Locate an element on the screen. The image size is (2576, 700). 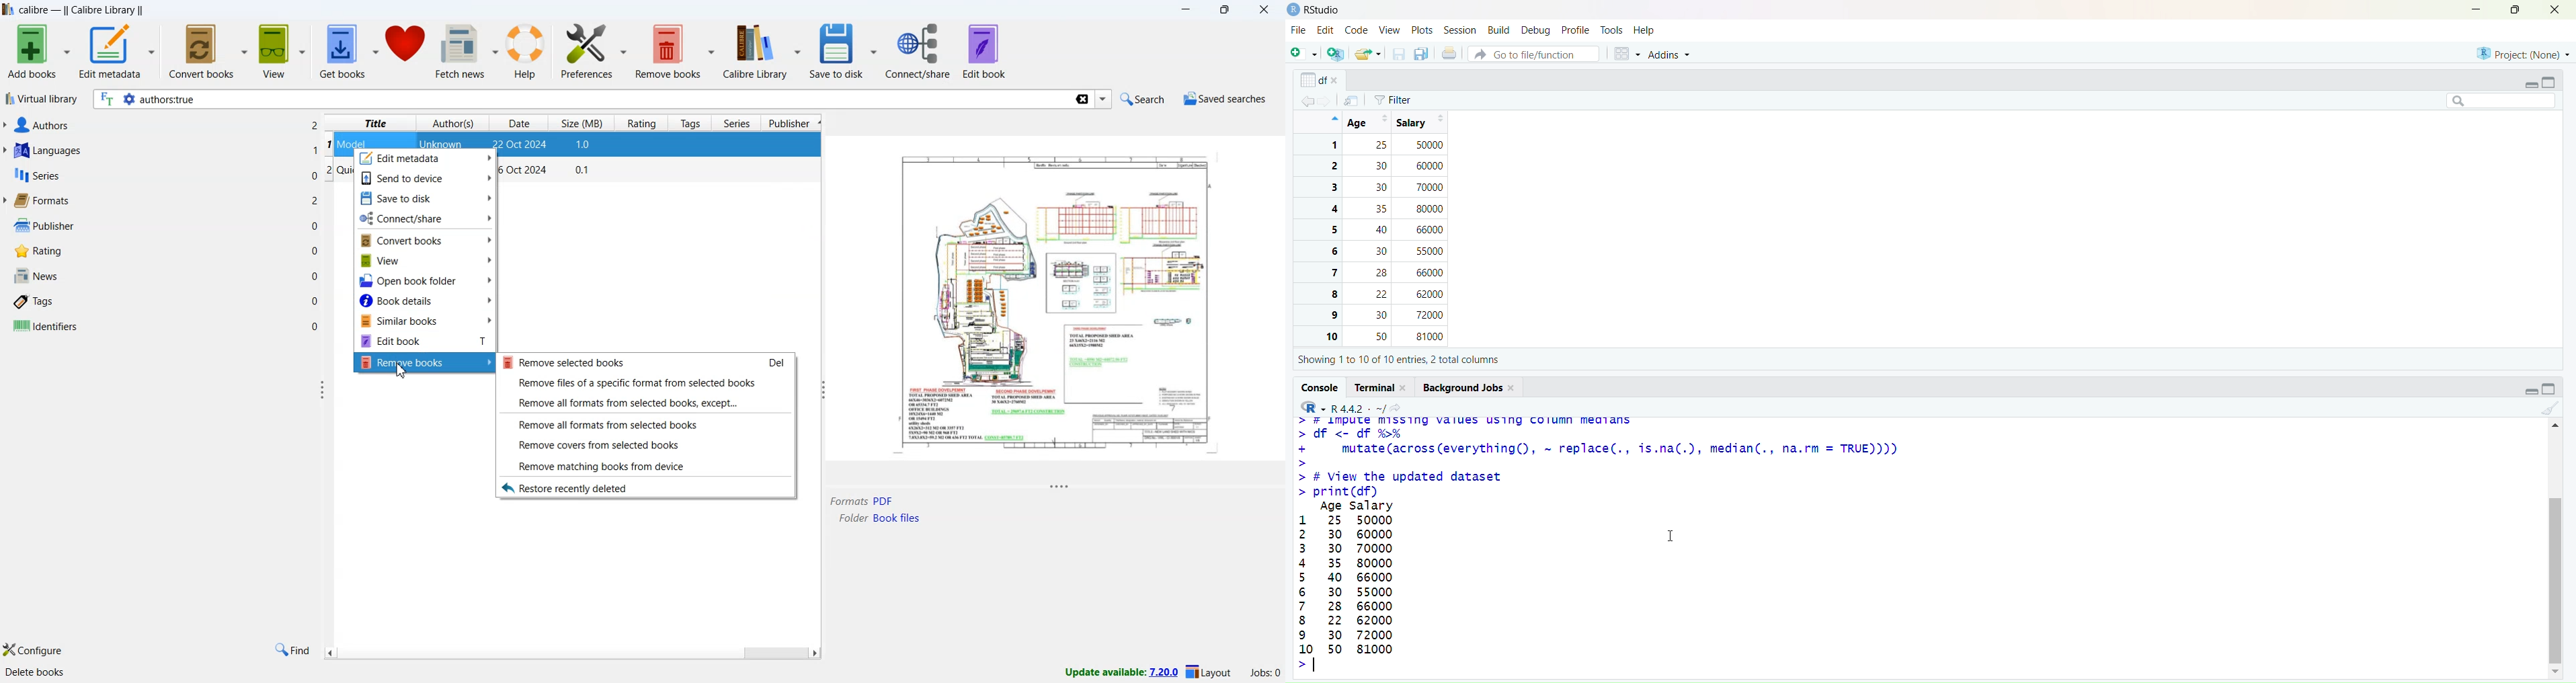
series is located at coordinates (35, 177).